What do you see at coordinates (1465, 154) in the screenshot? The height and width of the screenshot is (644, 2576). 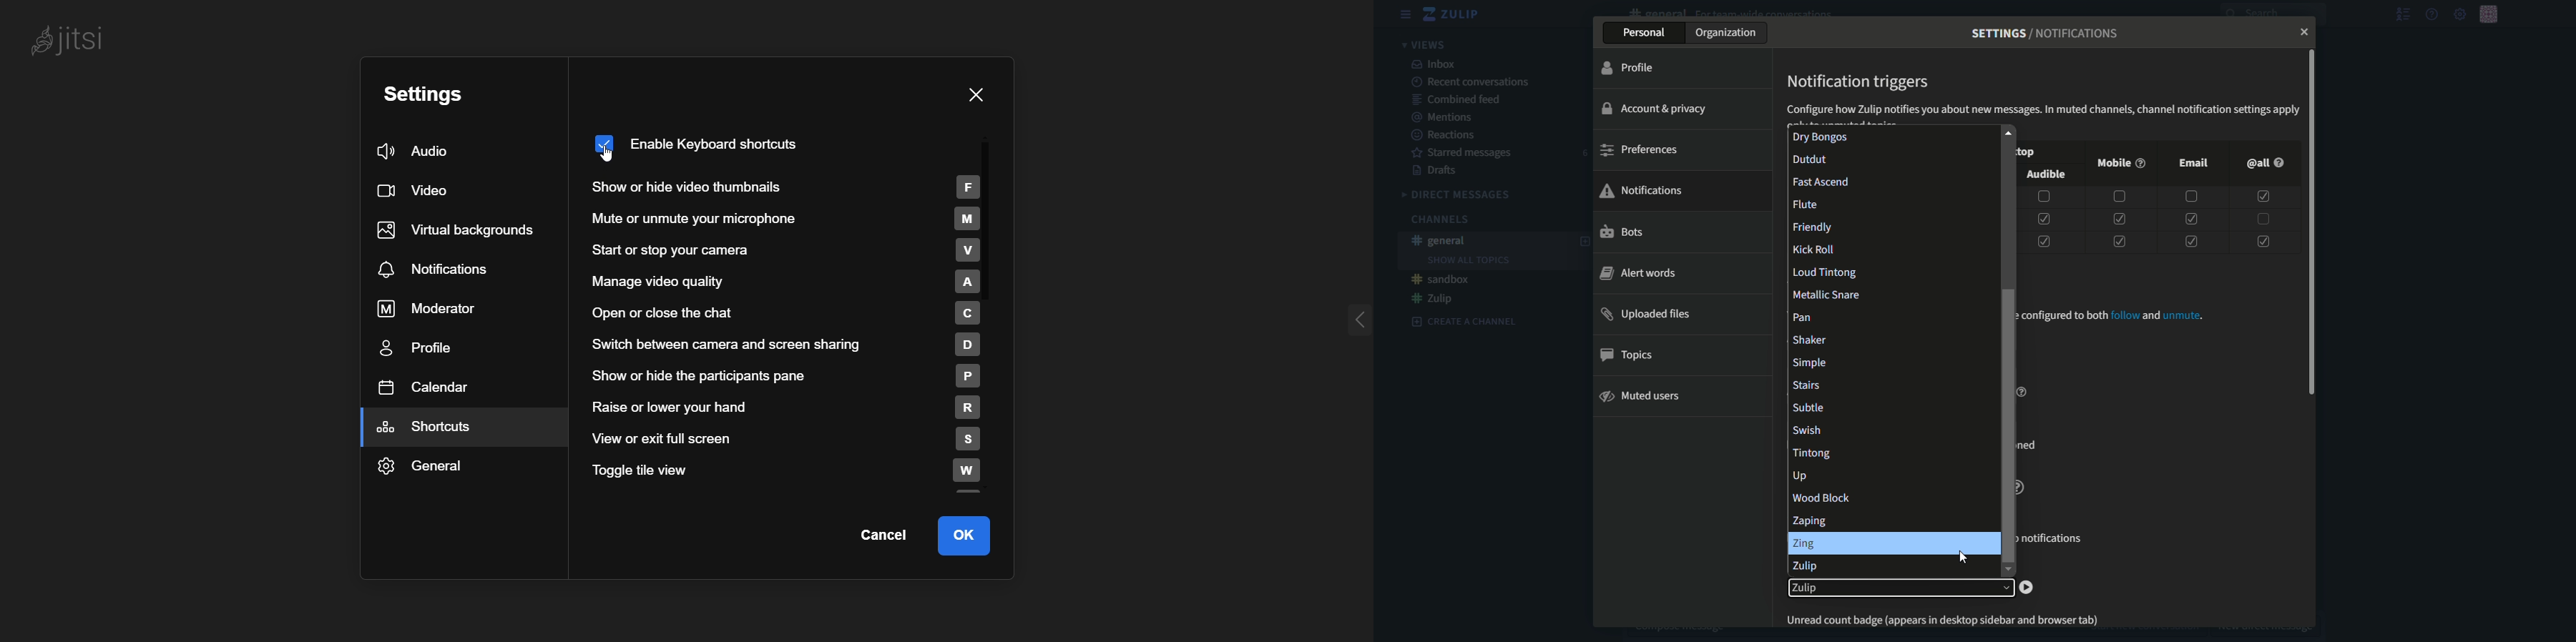 I see `Starred messages` at bounding box center [1465, 154].